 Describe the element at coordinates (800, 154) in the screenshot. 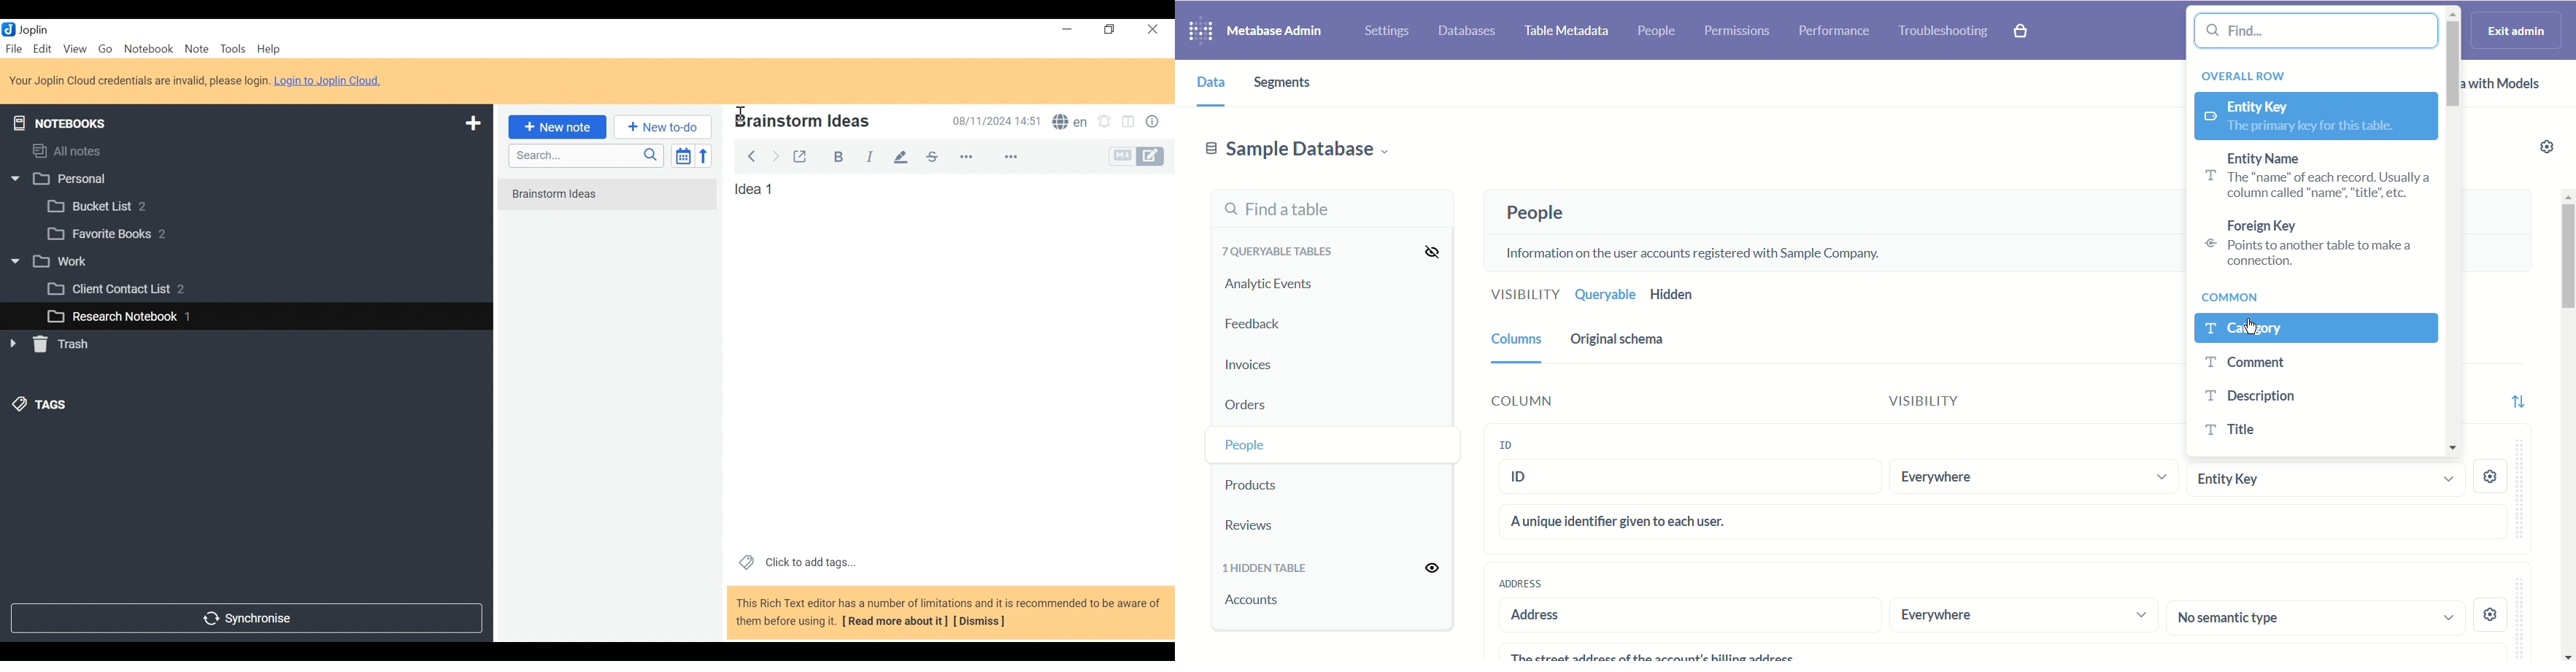

I see `Toggle external editing` at that location.